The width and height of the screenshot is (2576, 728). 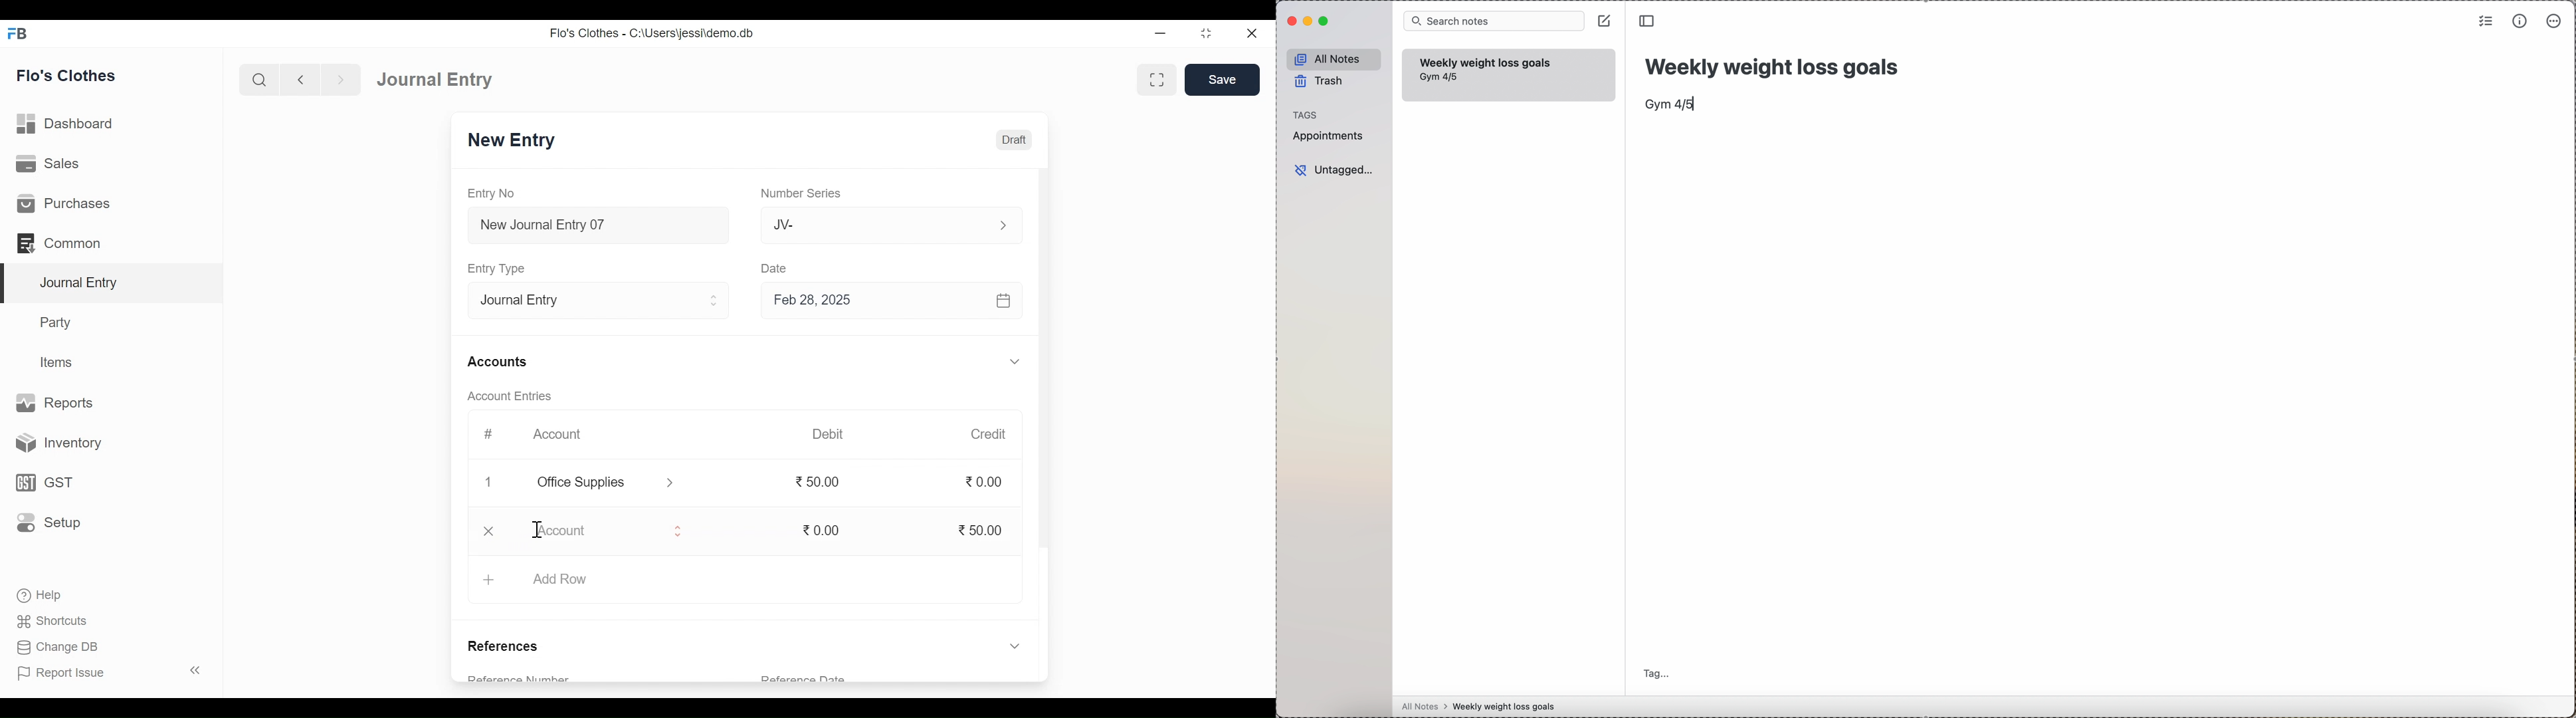 I want to click on 50.00, so click(x=823, y=481).